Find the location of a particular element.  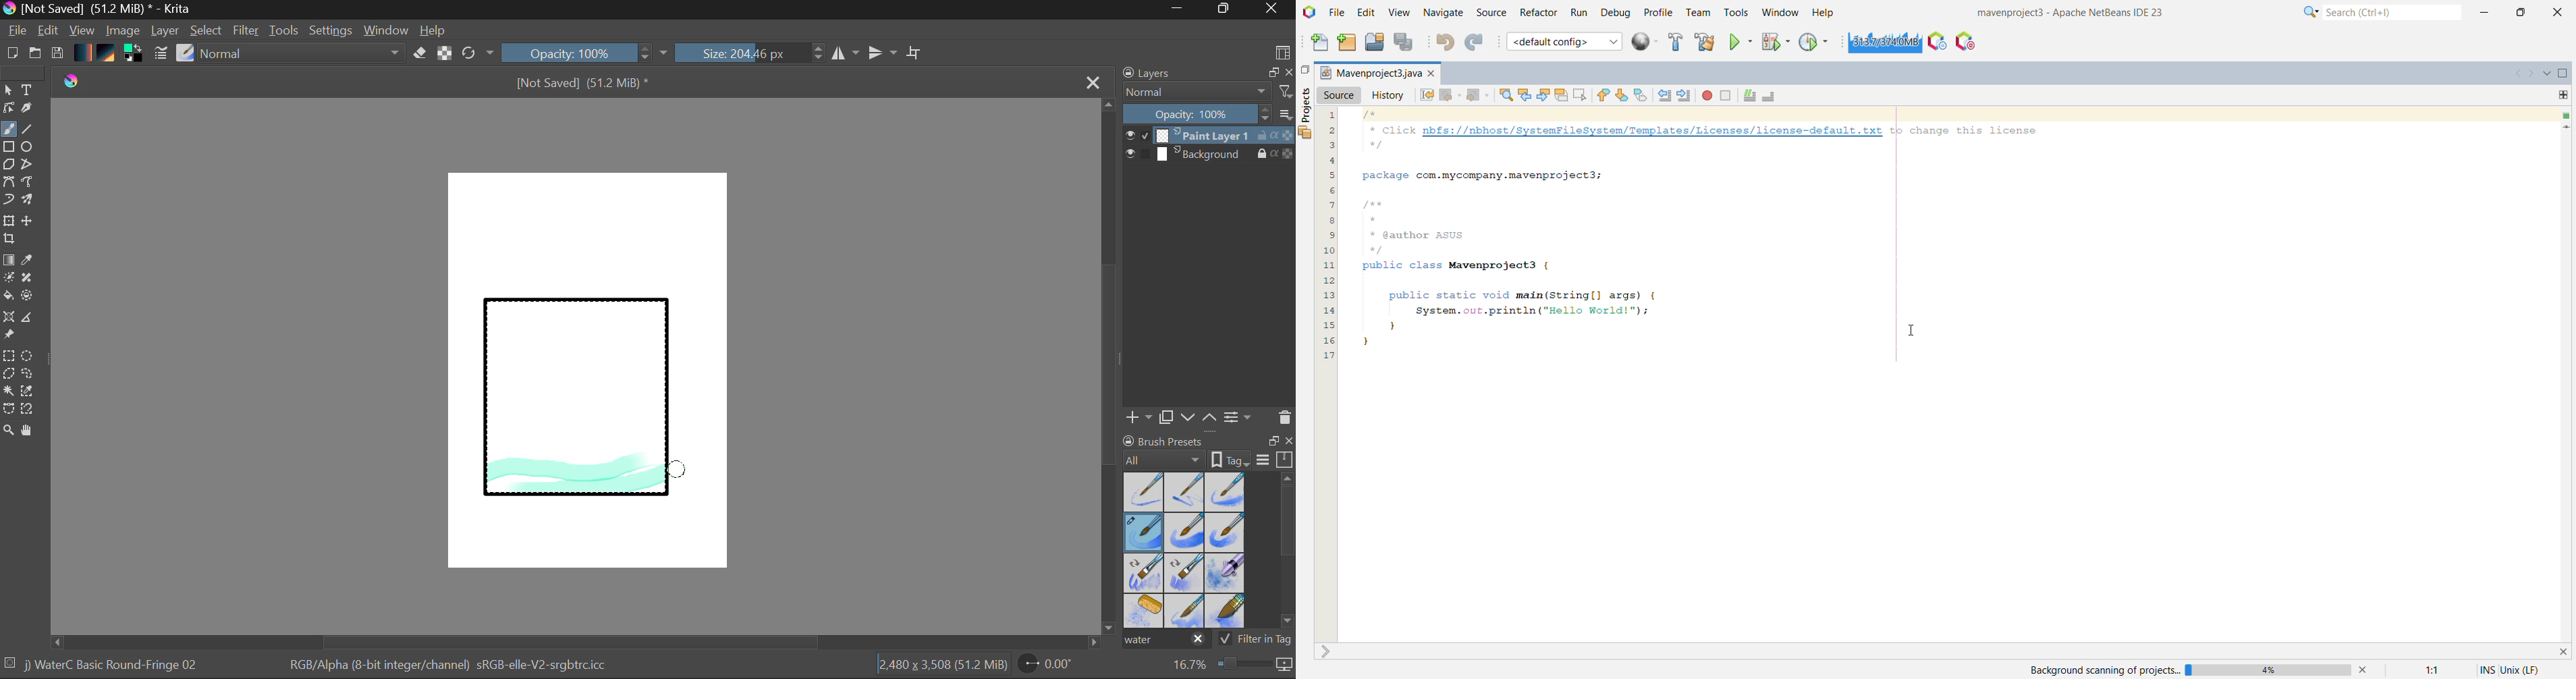

More Options is located at coordinates (2309, 14).